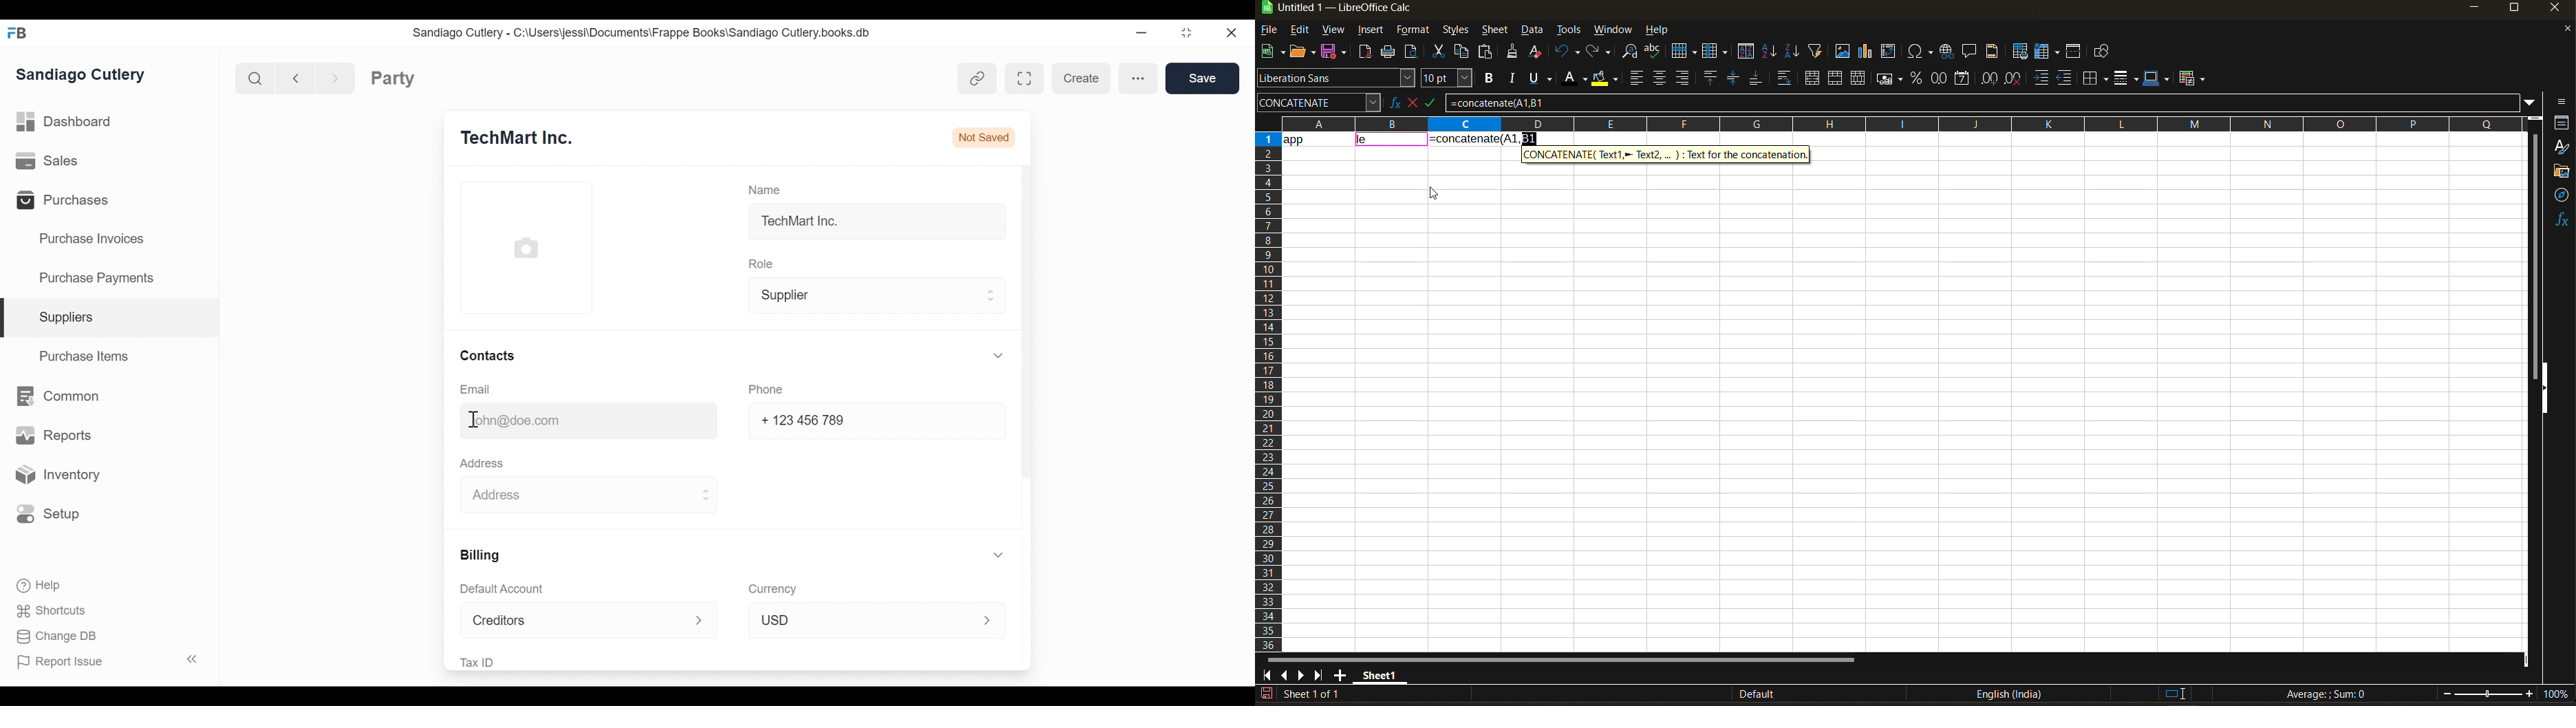  Describe the element at coordinates (988, 358) in the screenshot. I see `expand ` at that location.